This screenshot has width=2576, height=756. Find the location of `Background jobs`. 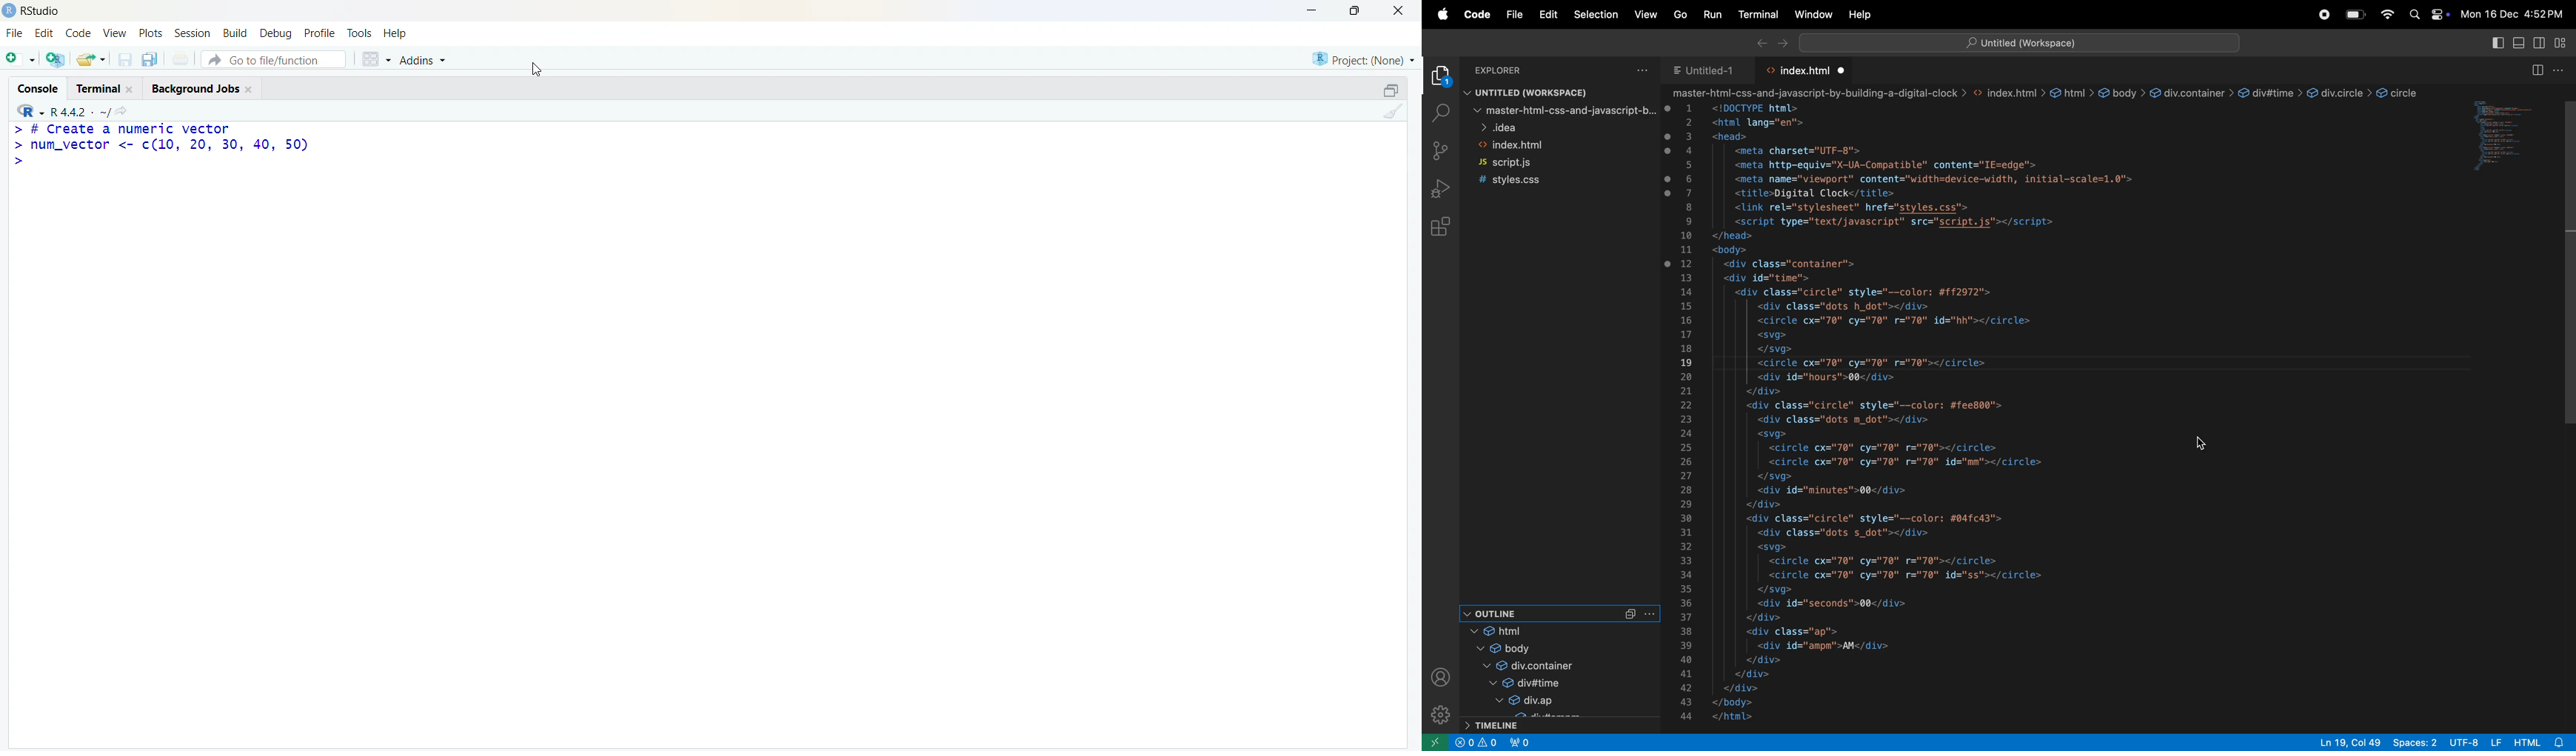

Background jobs is located at coordinates (195, 90).